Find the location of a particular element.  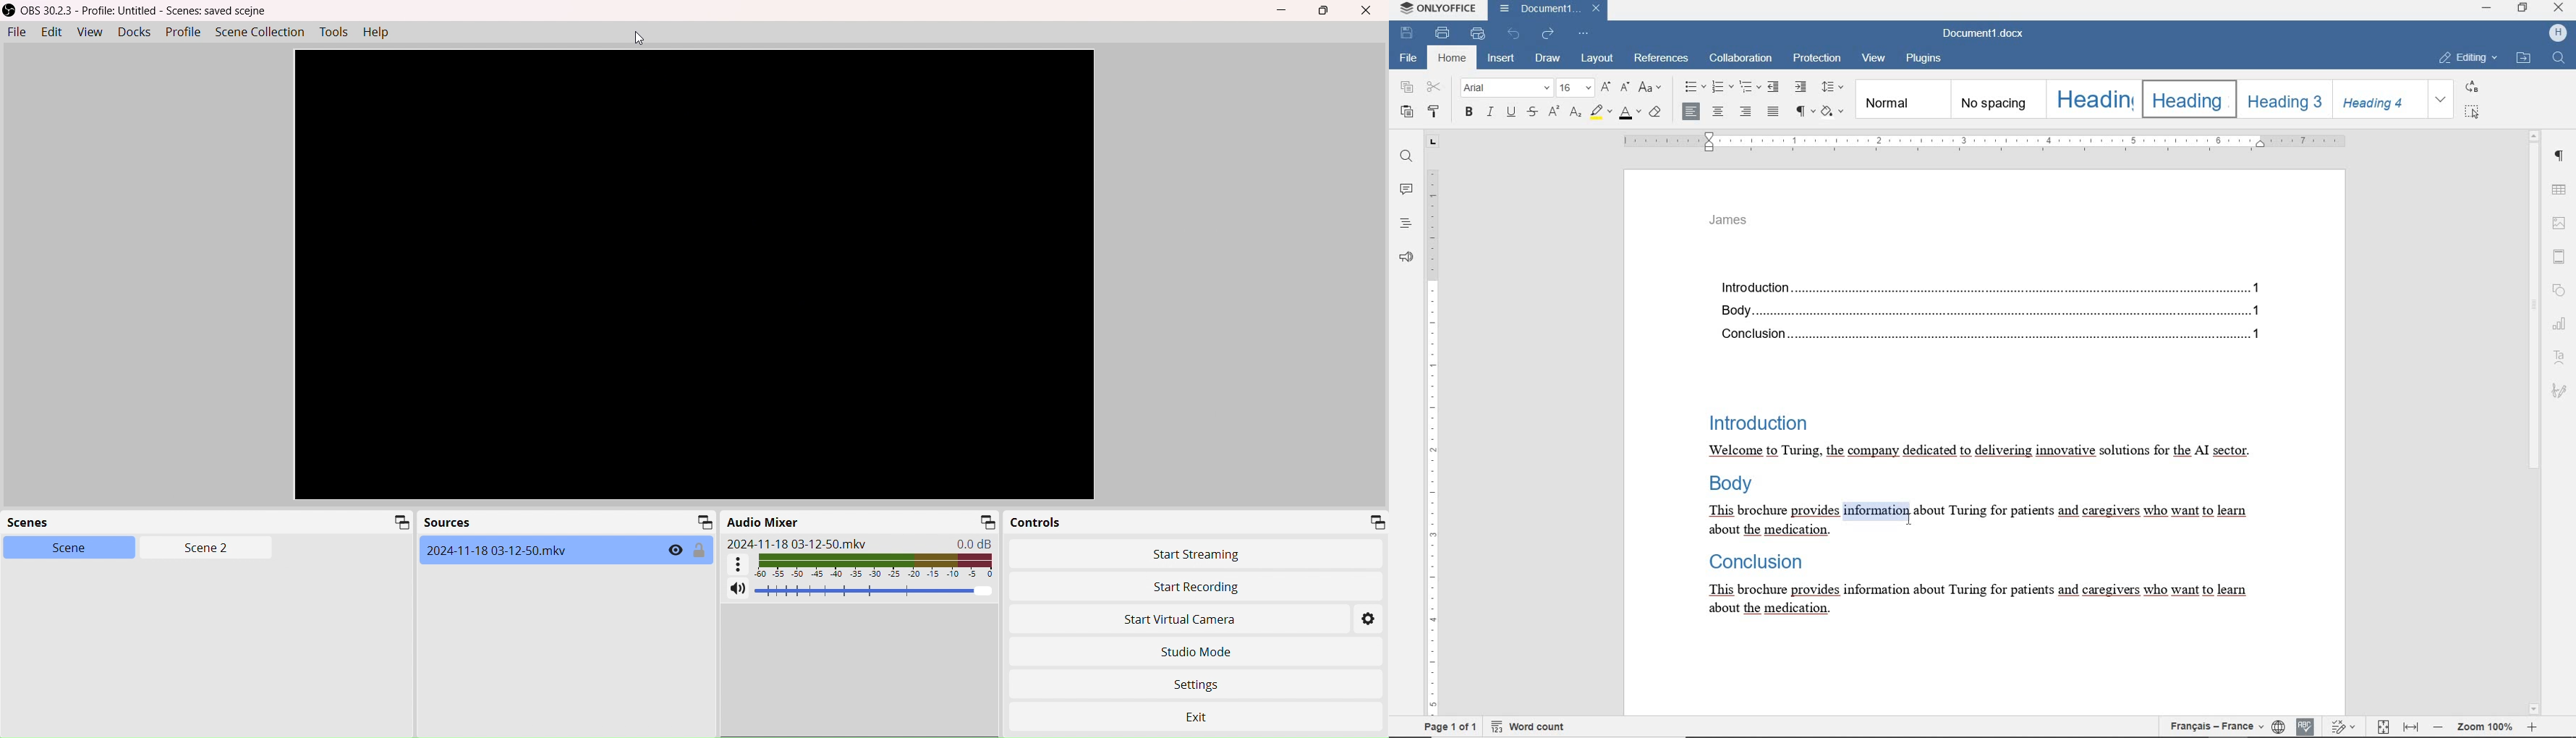

Settings is located at coordinates (1369, 621).